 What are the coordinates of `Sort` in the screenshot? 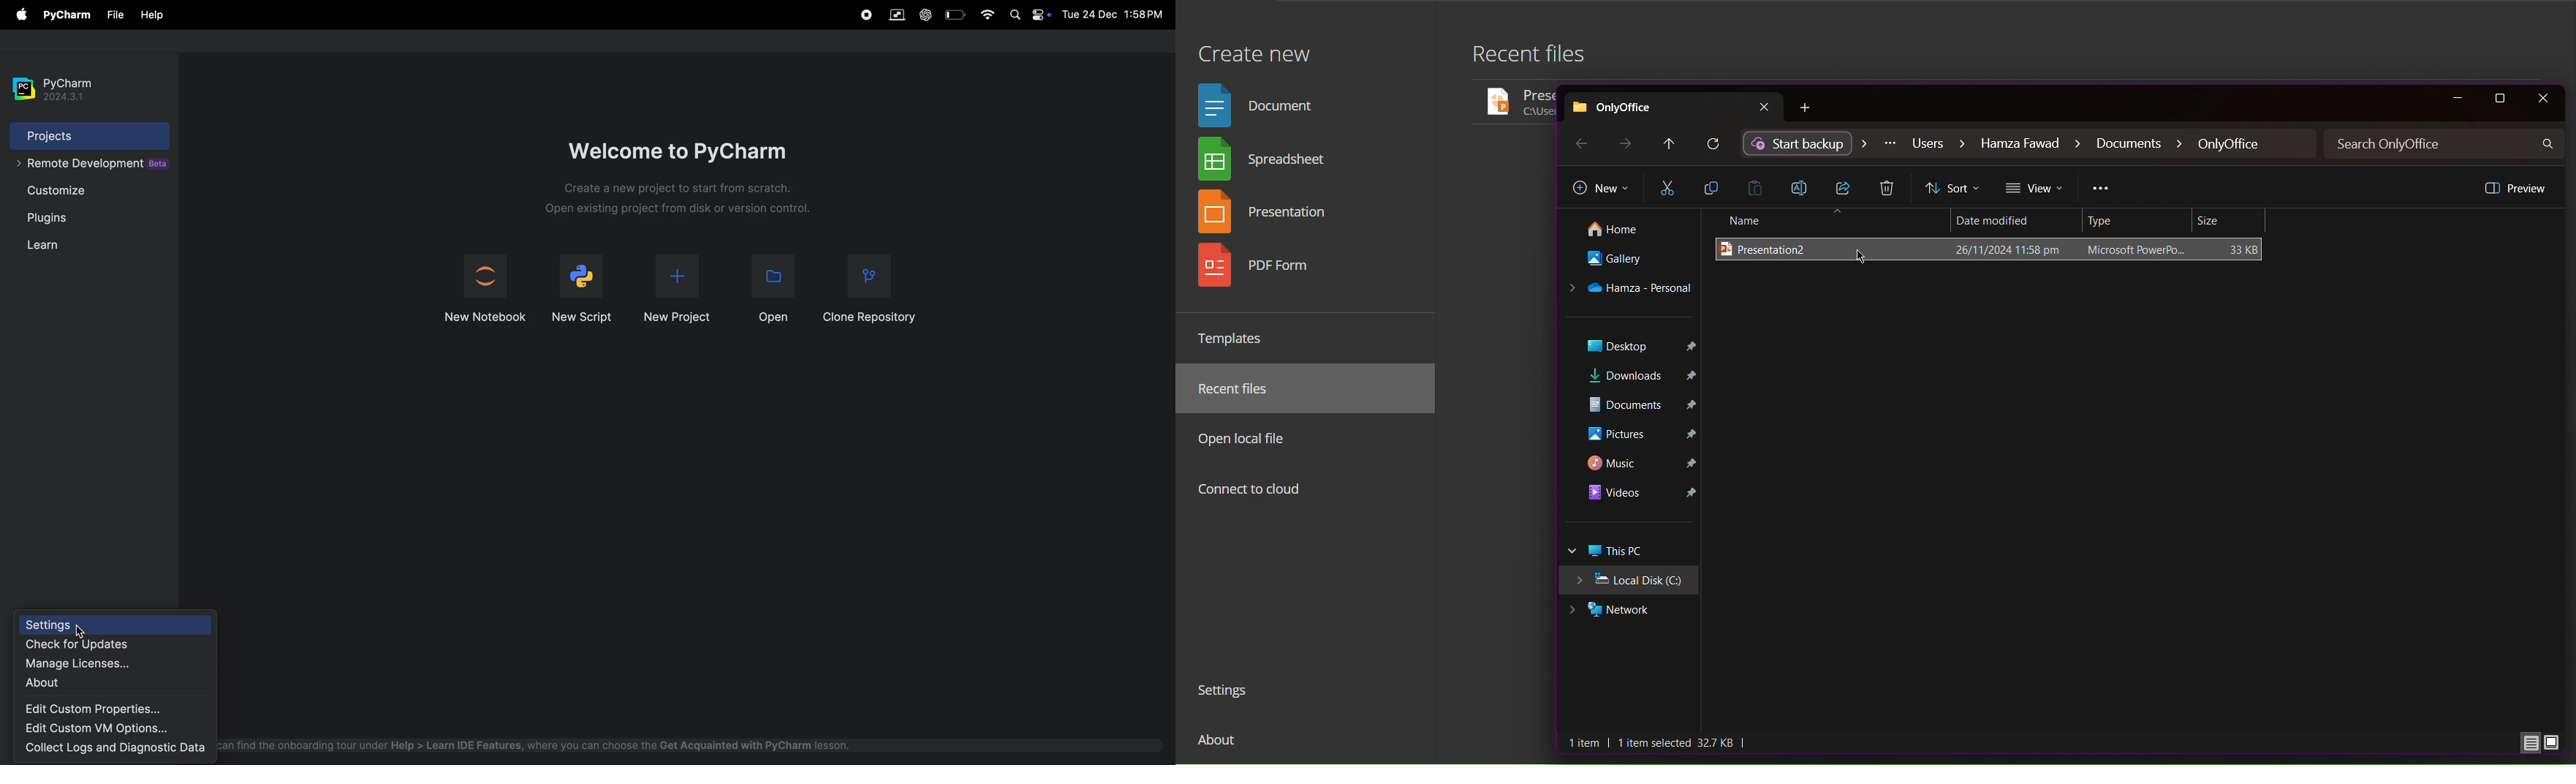 It's located at (1954, 189).